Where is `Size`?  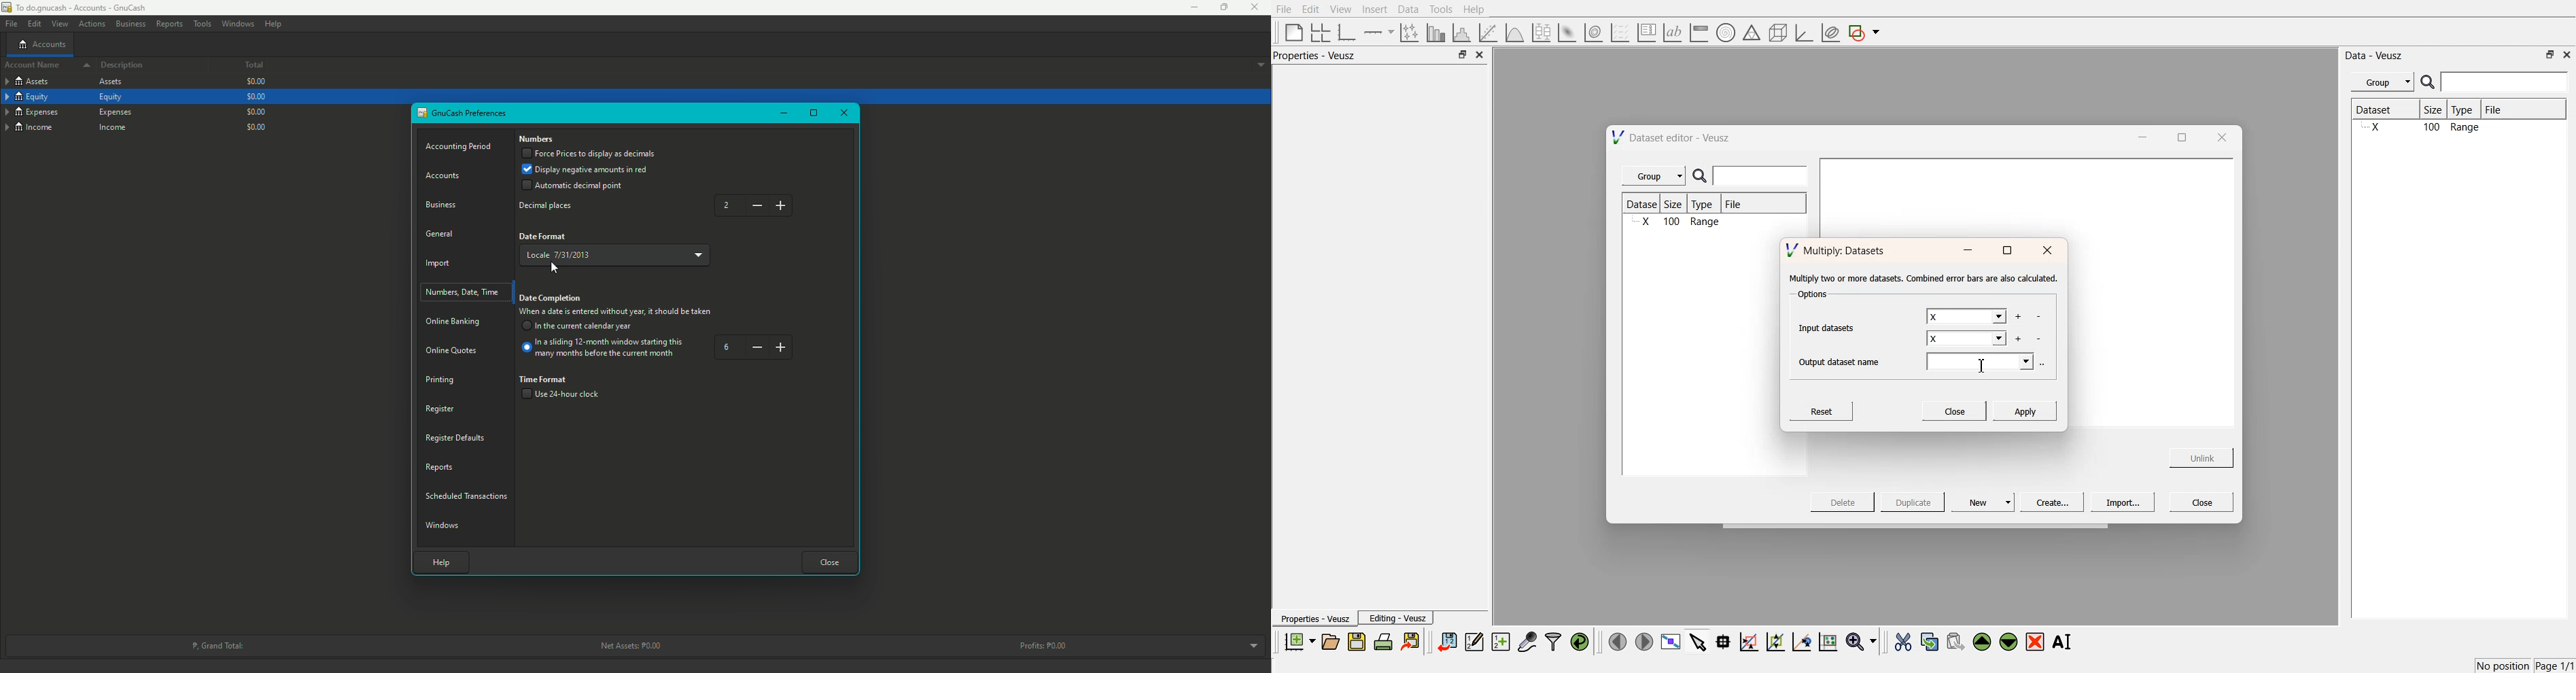 Size is located at coordinates (1677, 205).